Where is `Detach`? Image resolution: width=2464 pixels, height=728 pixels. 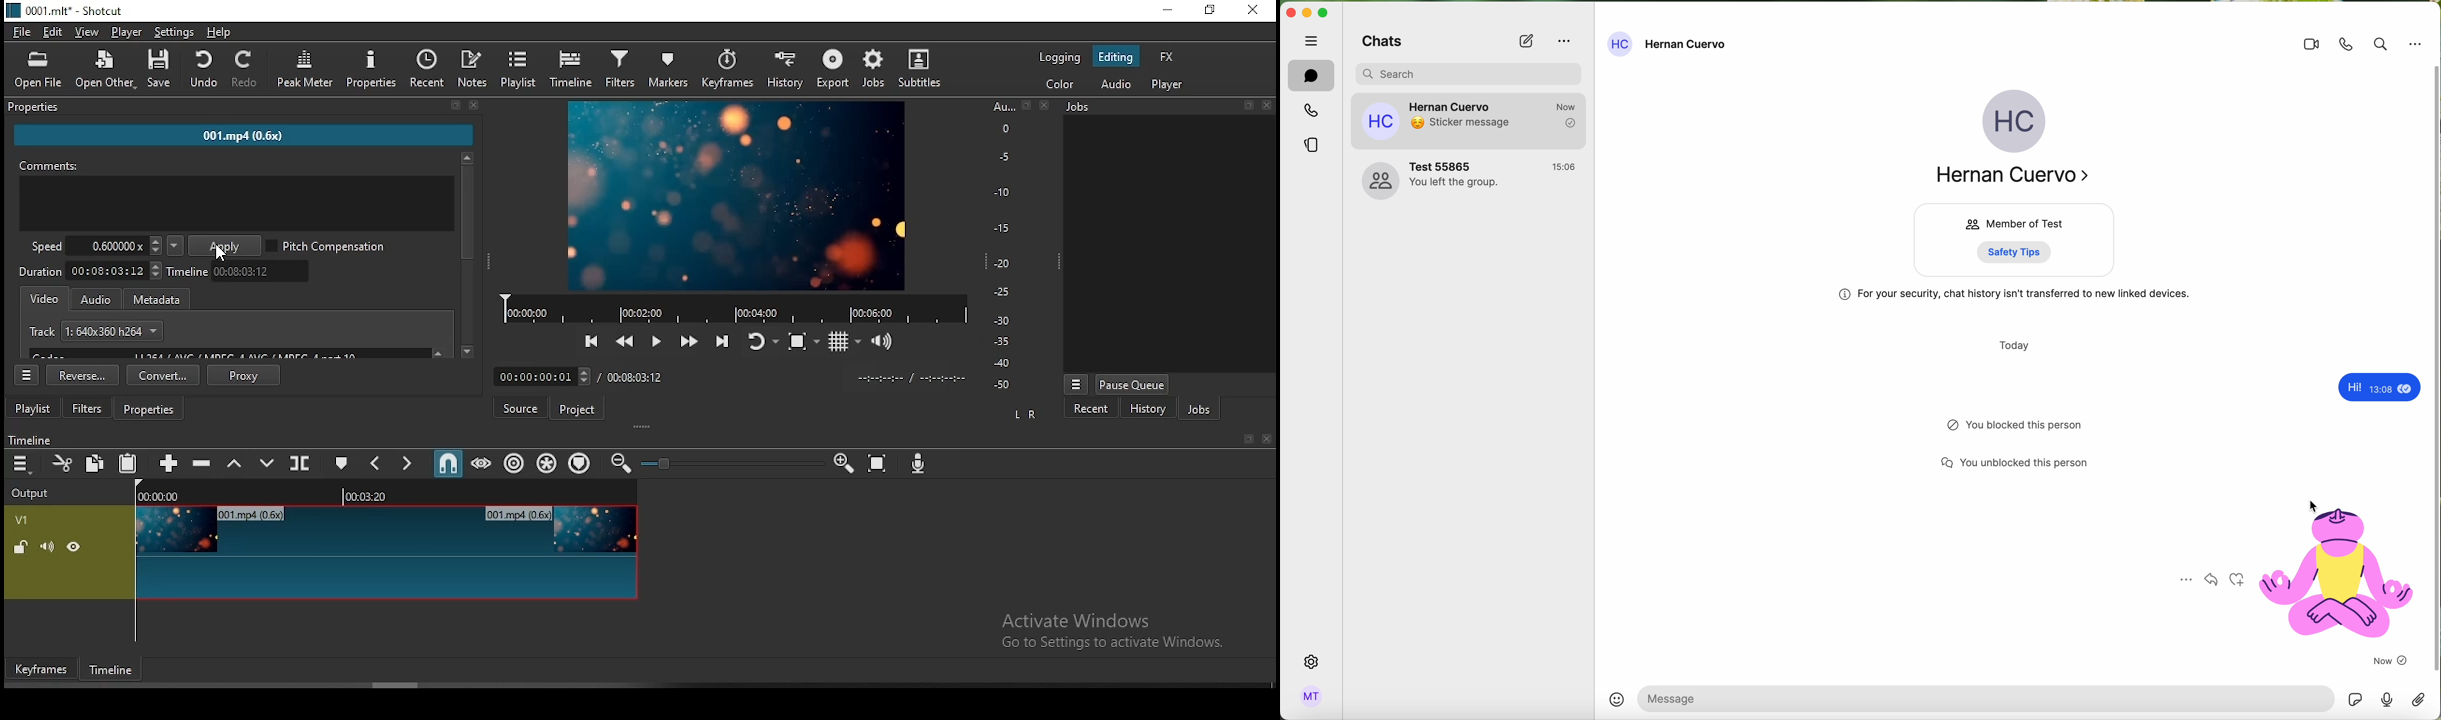 Detach is located at coordinates (1026, 105).